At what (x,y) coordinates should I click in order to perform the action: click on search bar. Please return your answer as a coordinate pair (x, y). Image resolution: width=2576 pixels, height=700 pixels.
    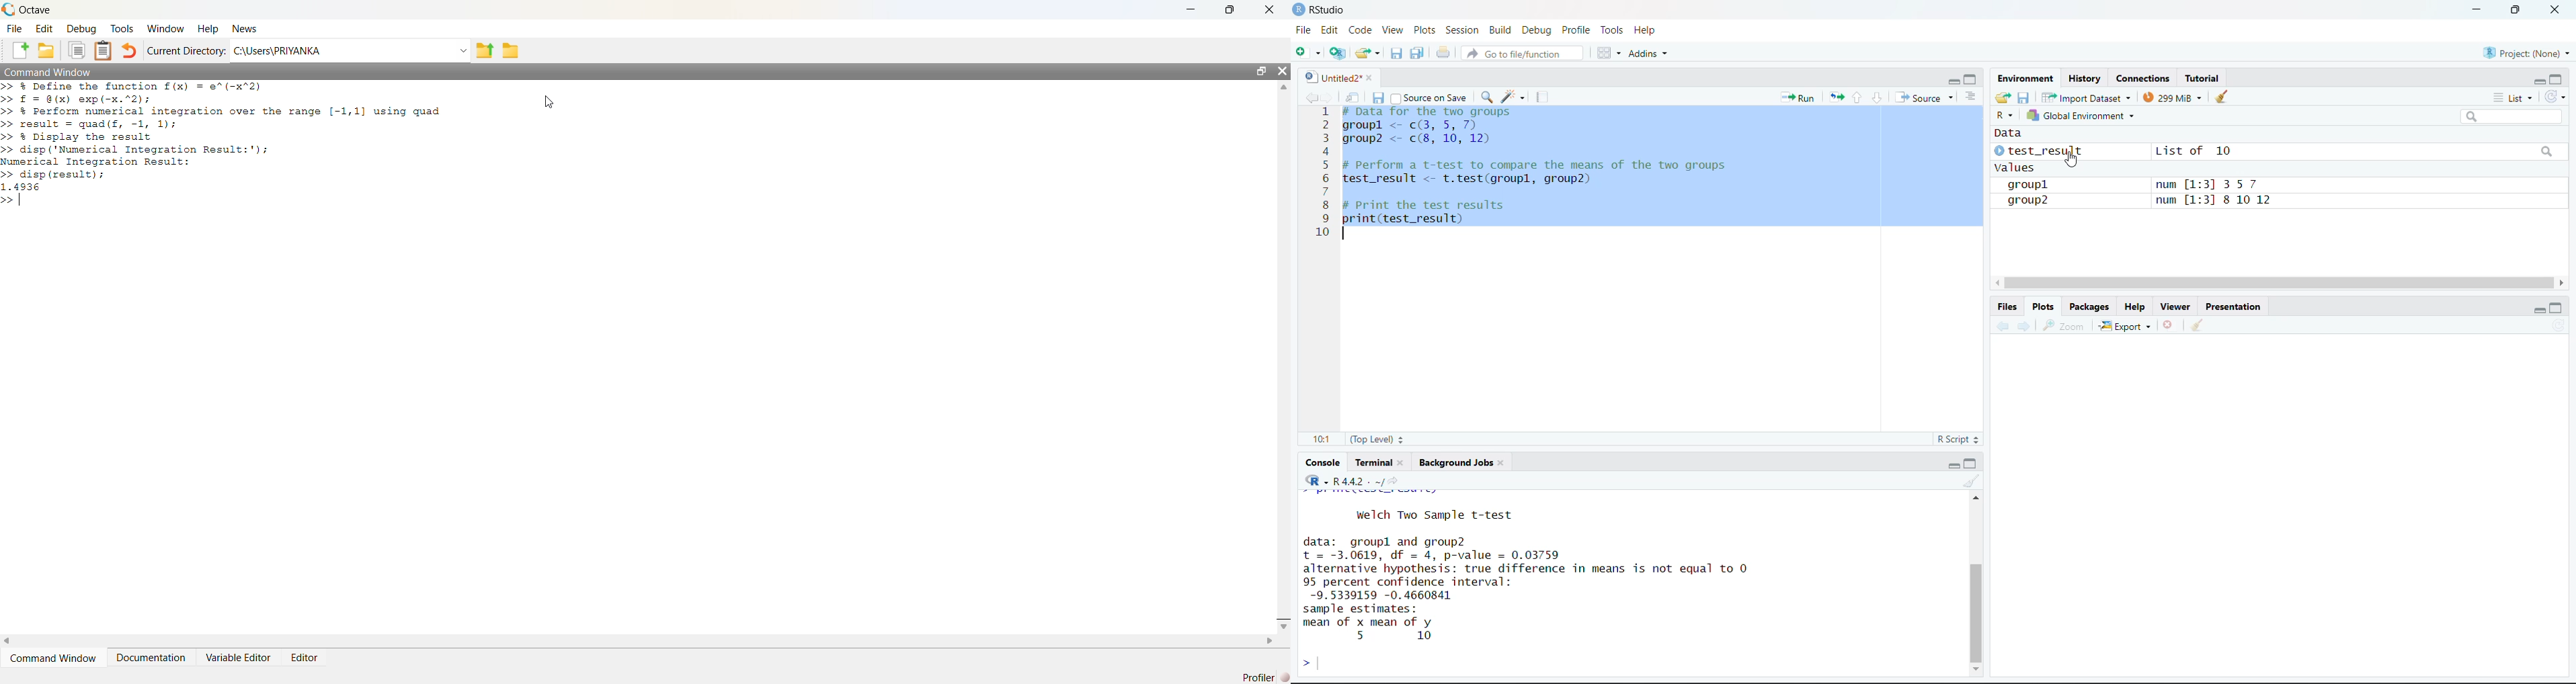
    Looking at the image, I should click on (2511, 116).